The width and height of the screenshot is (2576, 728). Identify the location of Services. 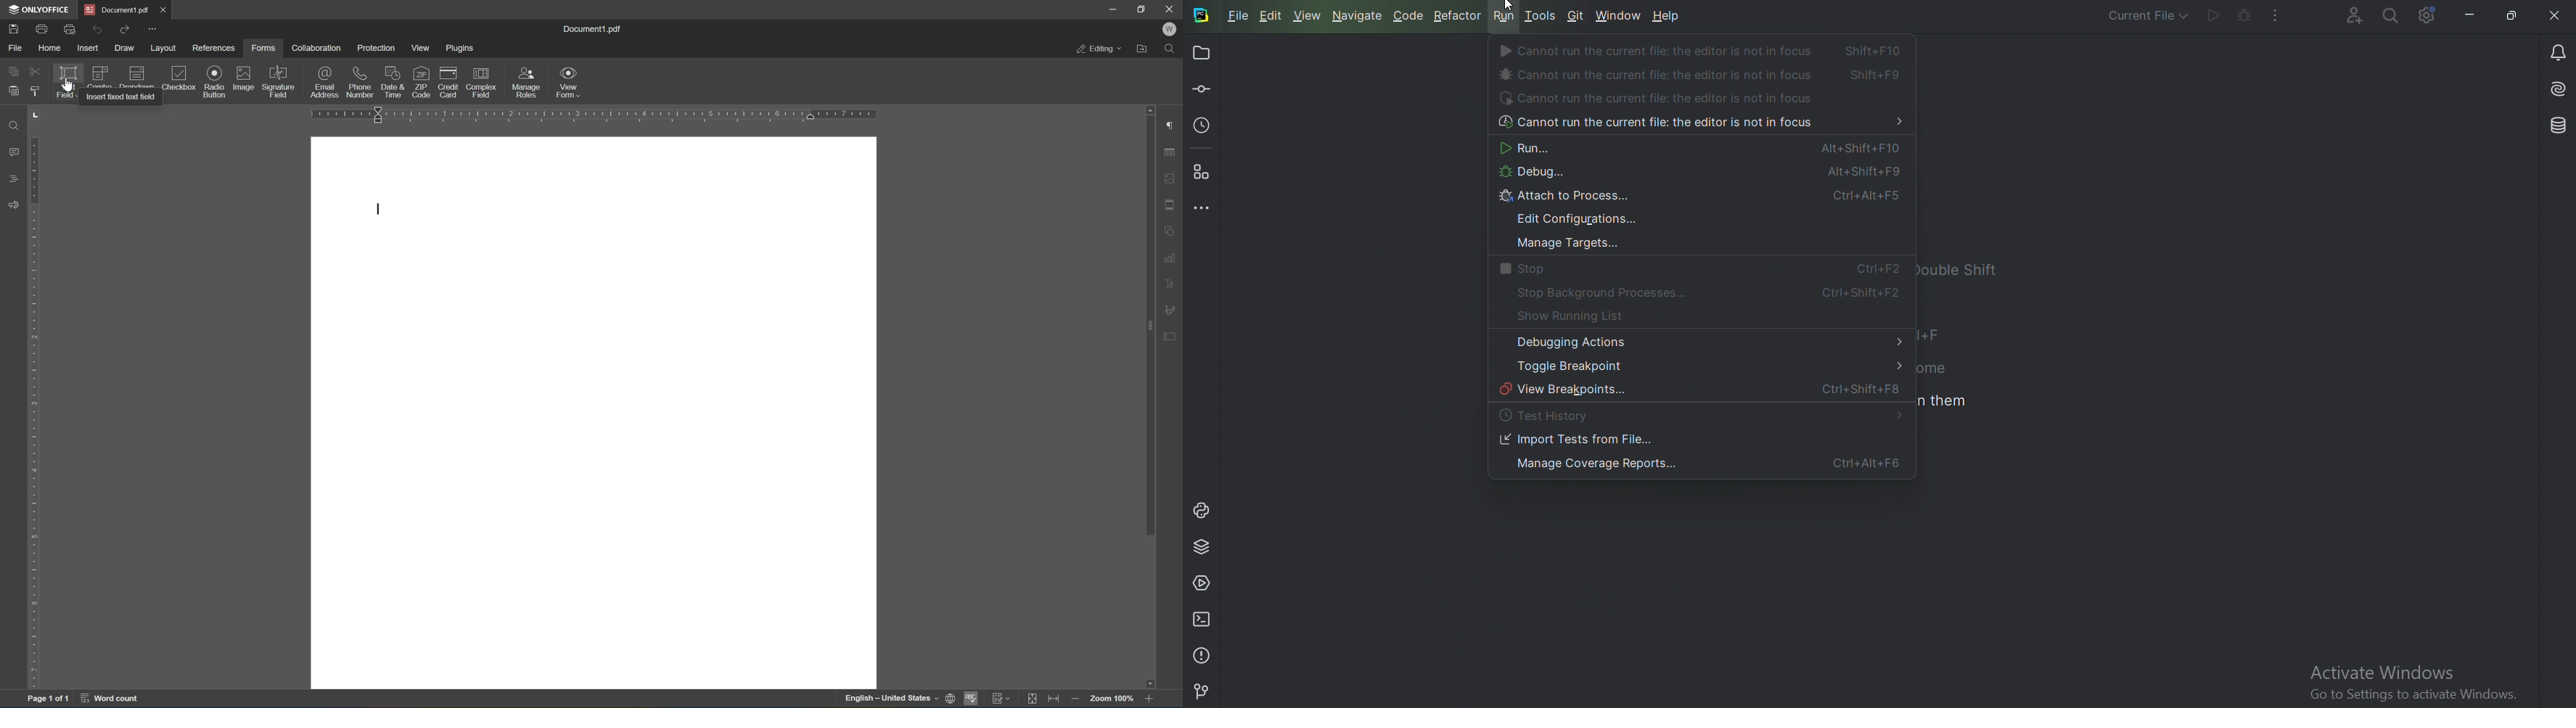
(1202, 585).